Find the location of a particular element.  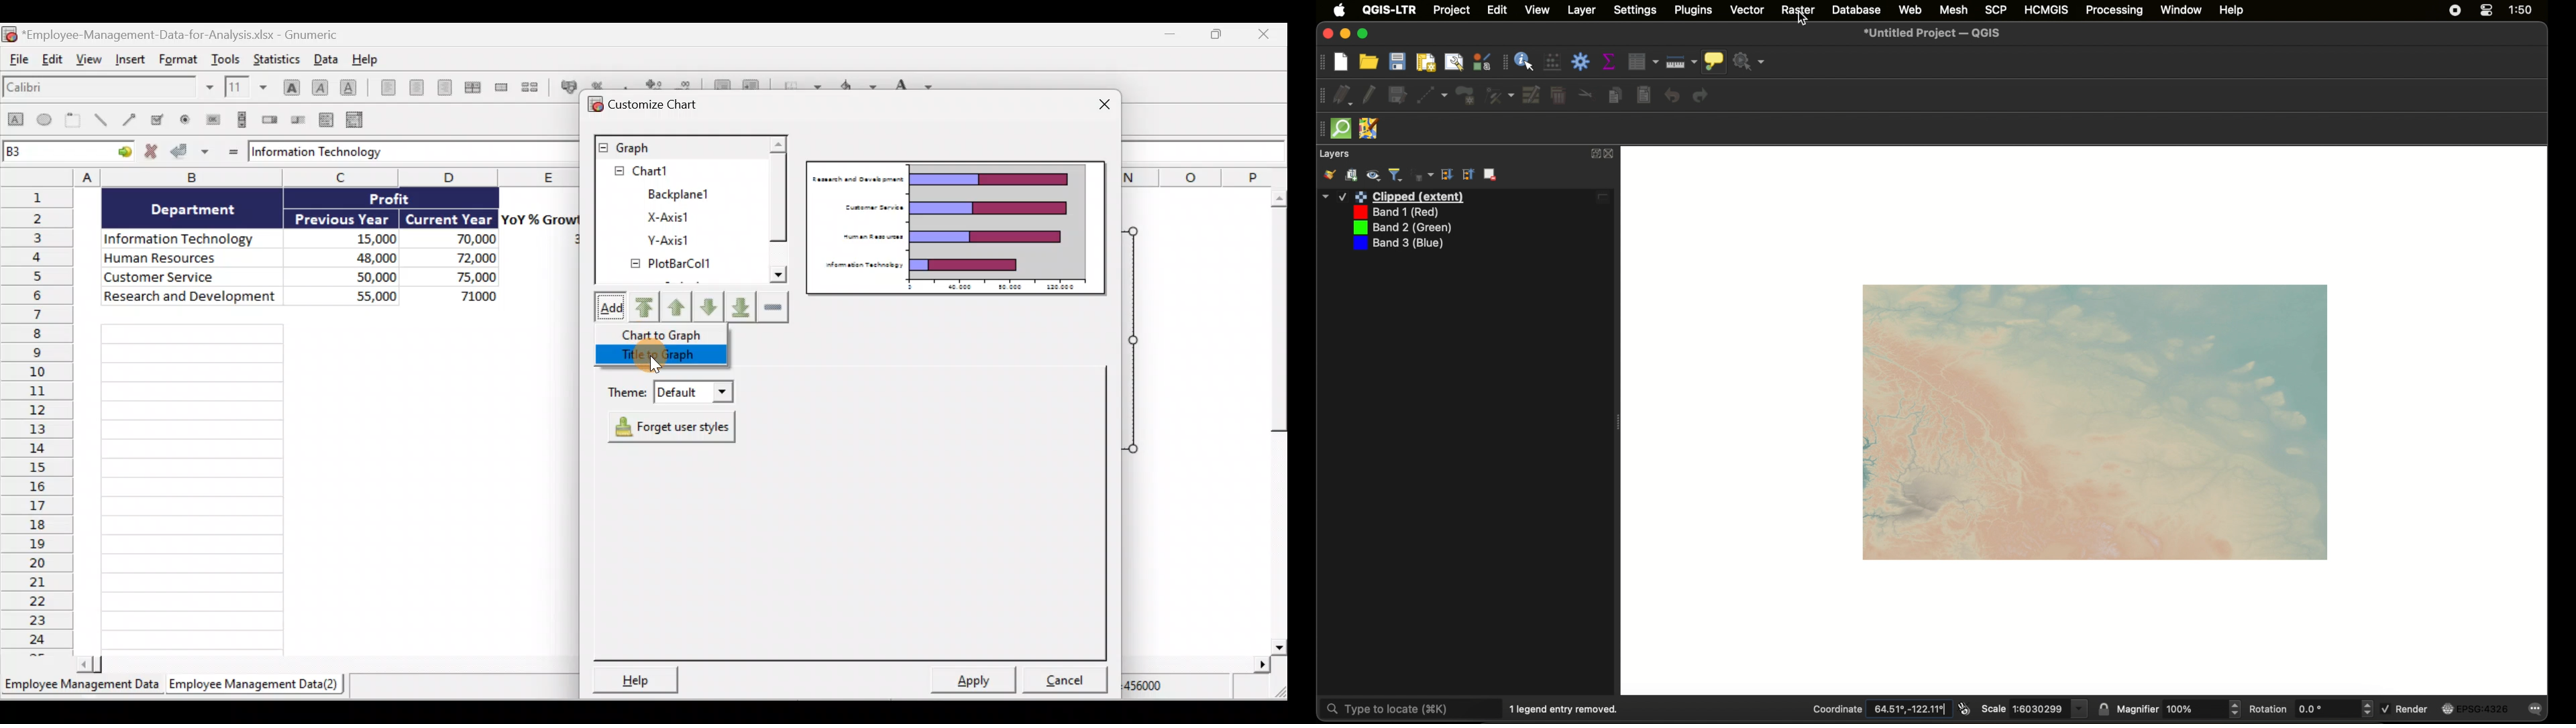

screen recorder icon is located at coordinates (2455, 11).